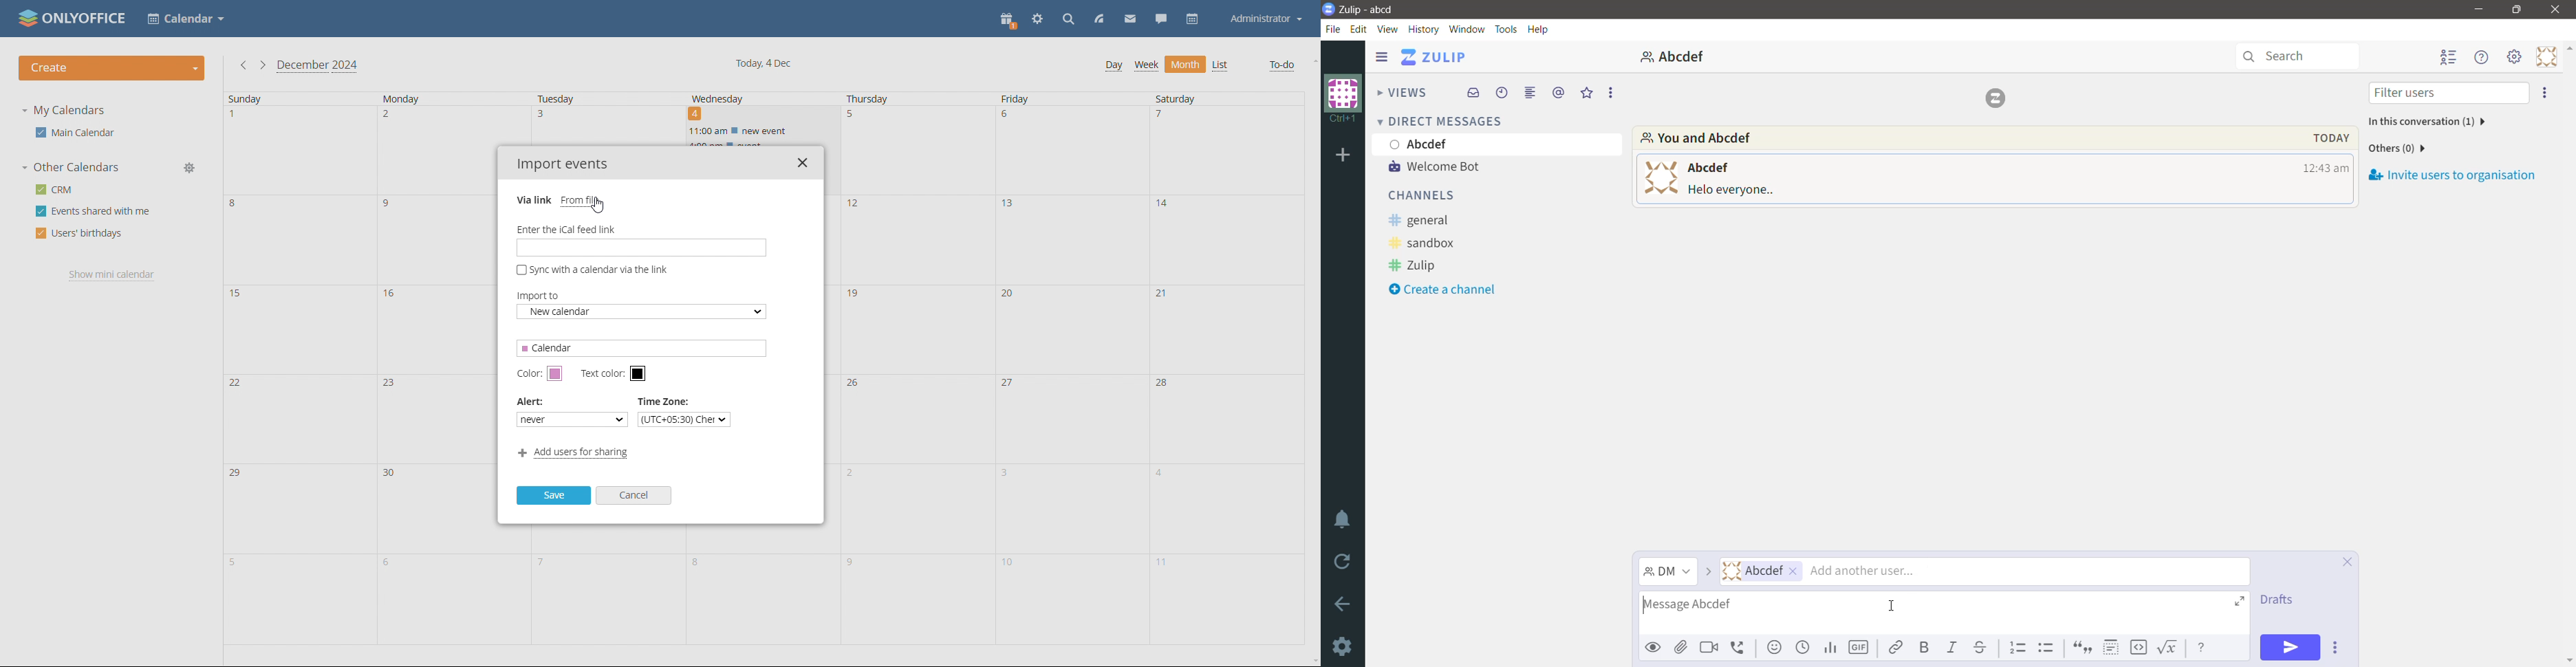  I want to click on Application, so click(1434, 57).